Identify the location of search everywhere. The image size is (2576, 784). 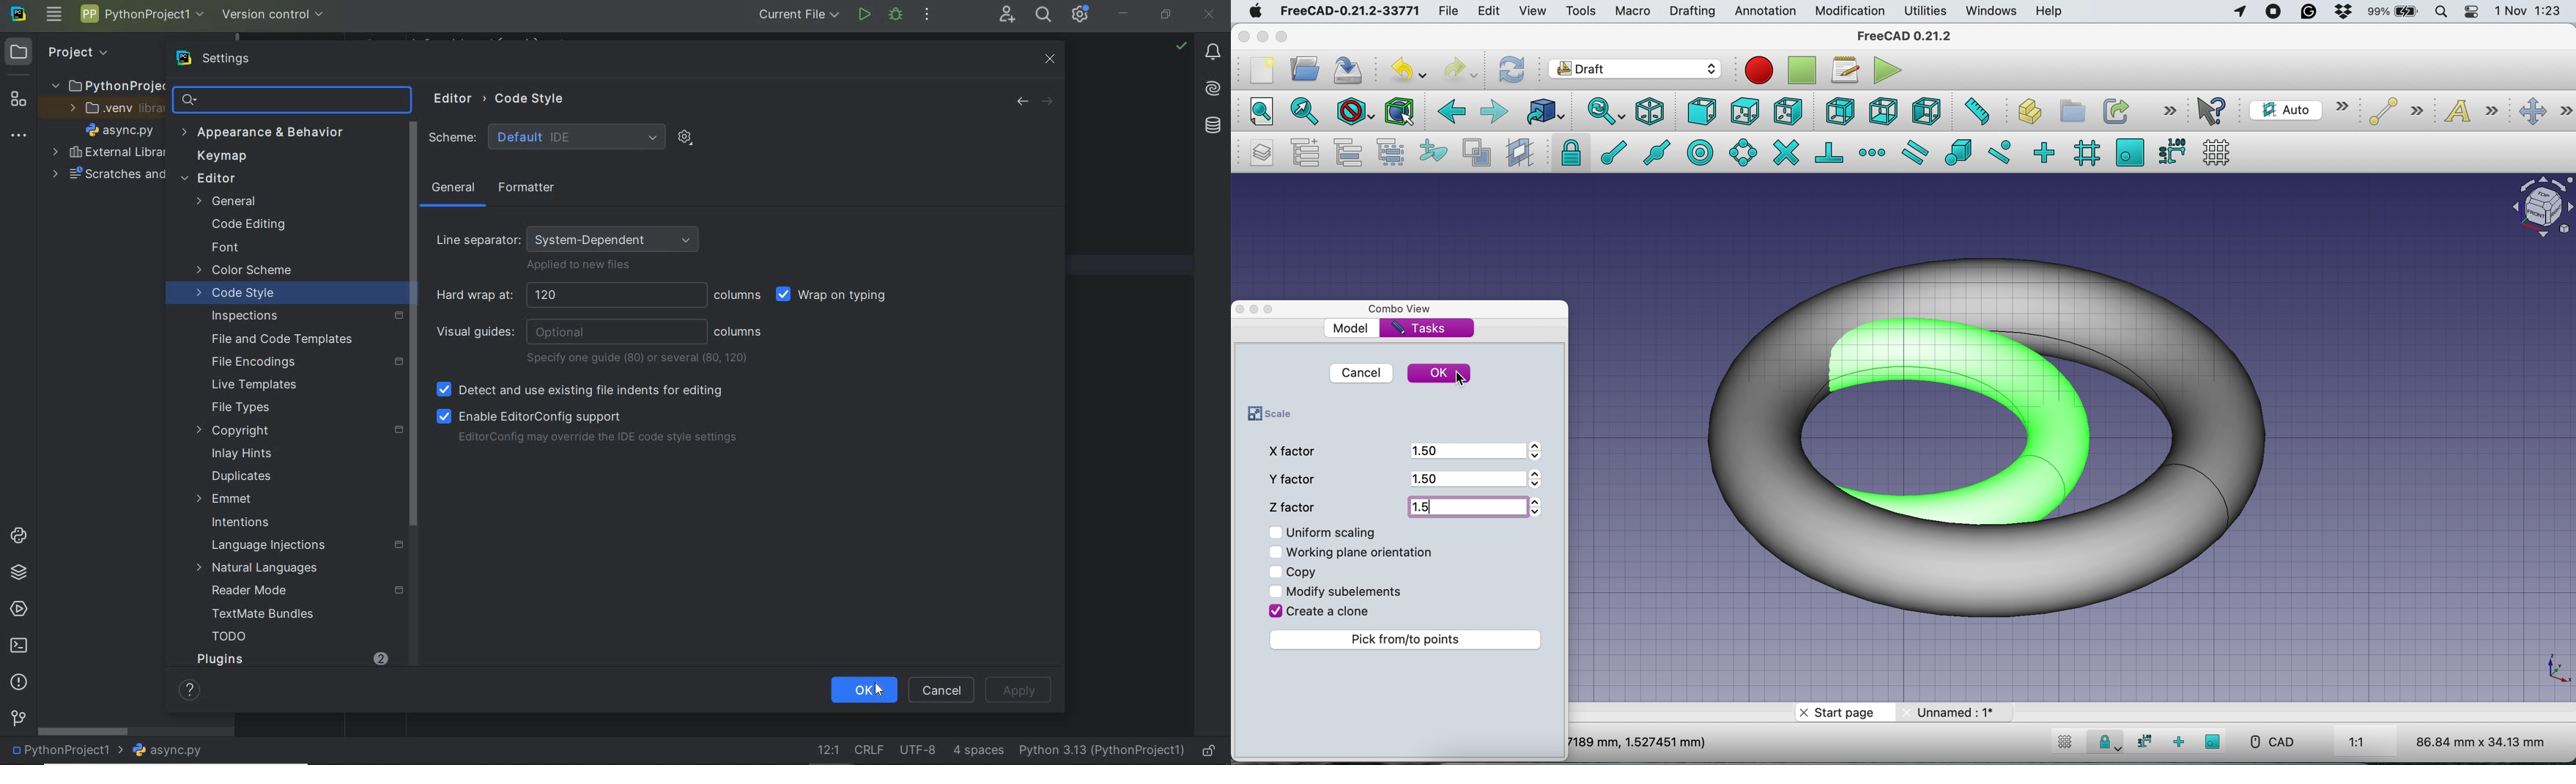
(1045, 16).